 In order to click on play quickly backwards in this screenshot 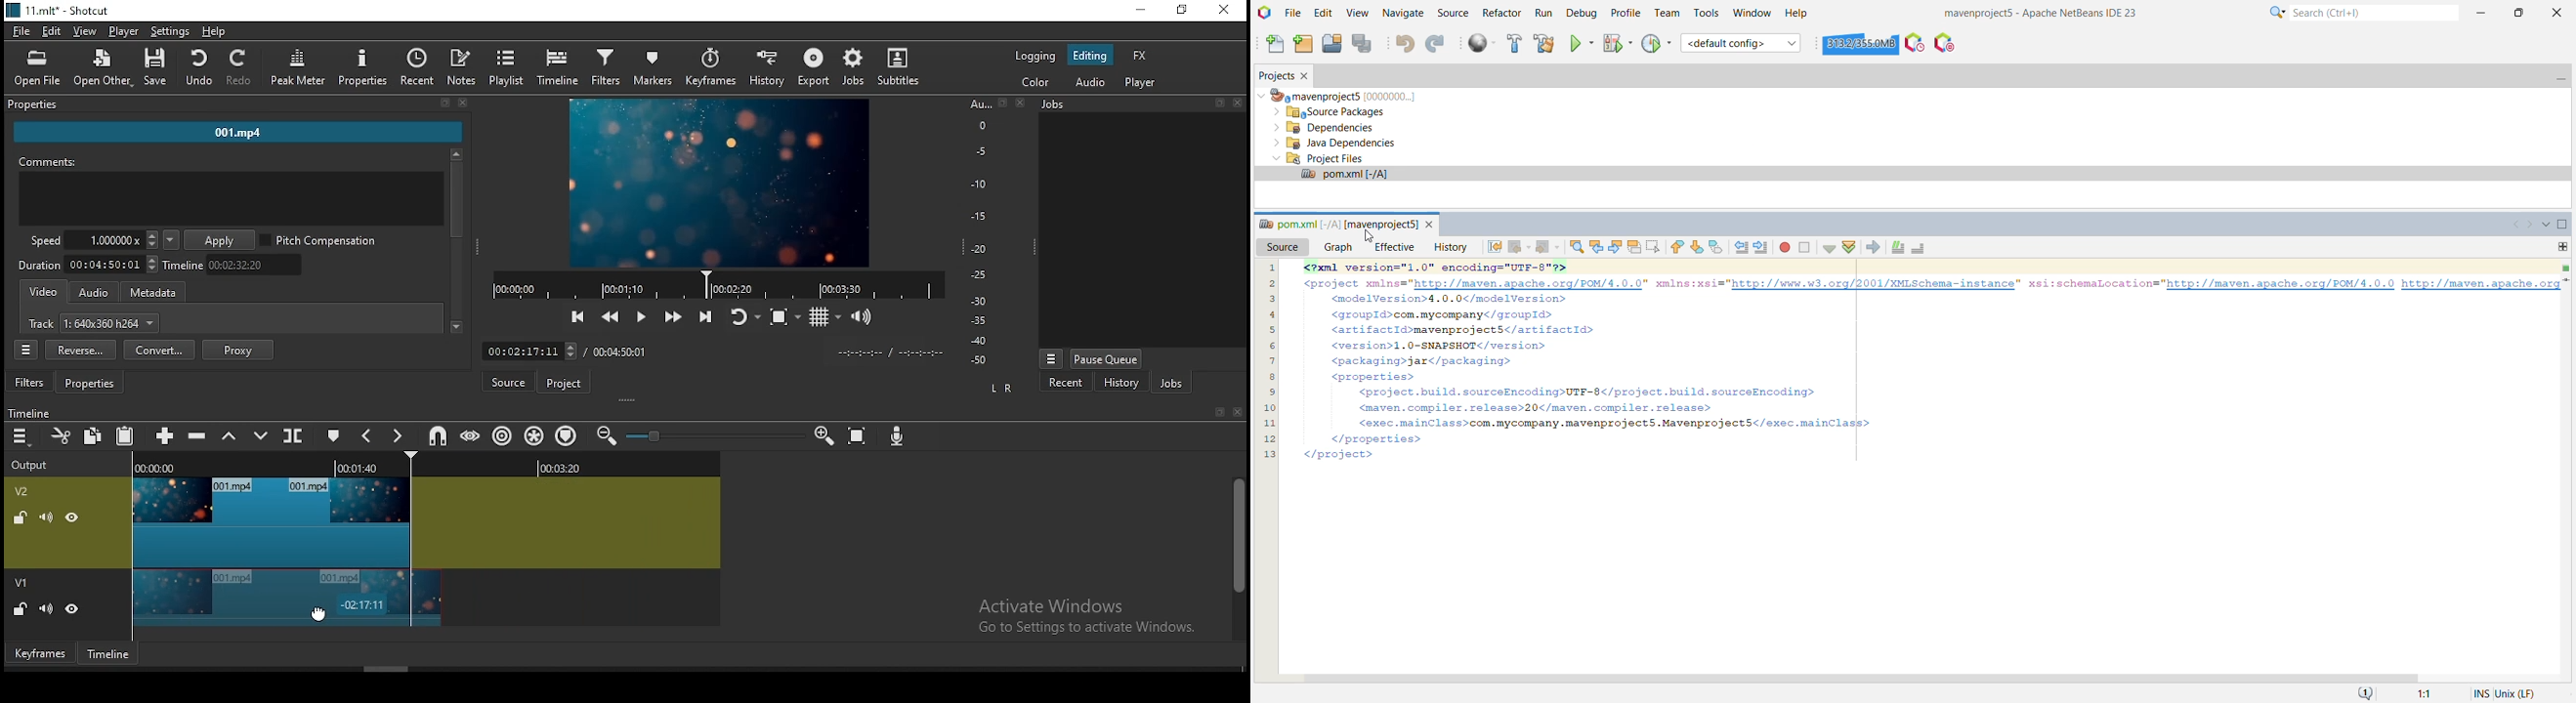, I will do `click(611, 316)`.